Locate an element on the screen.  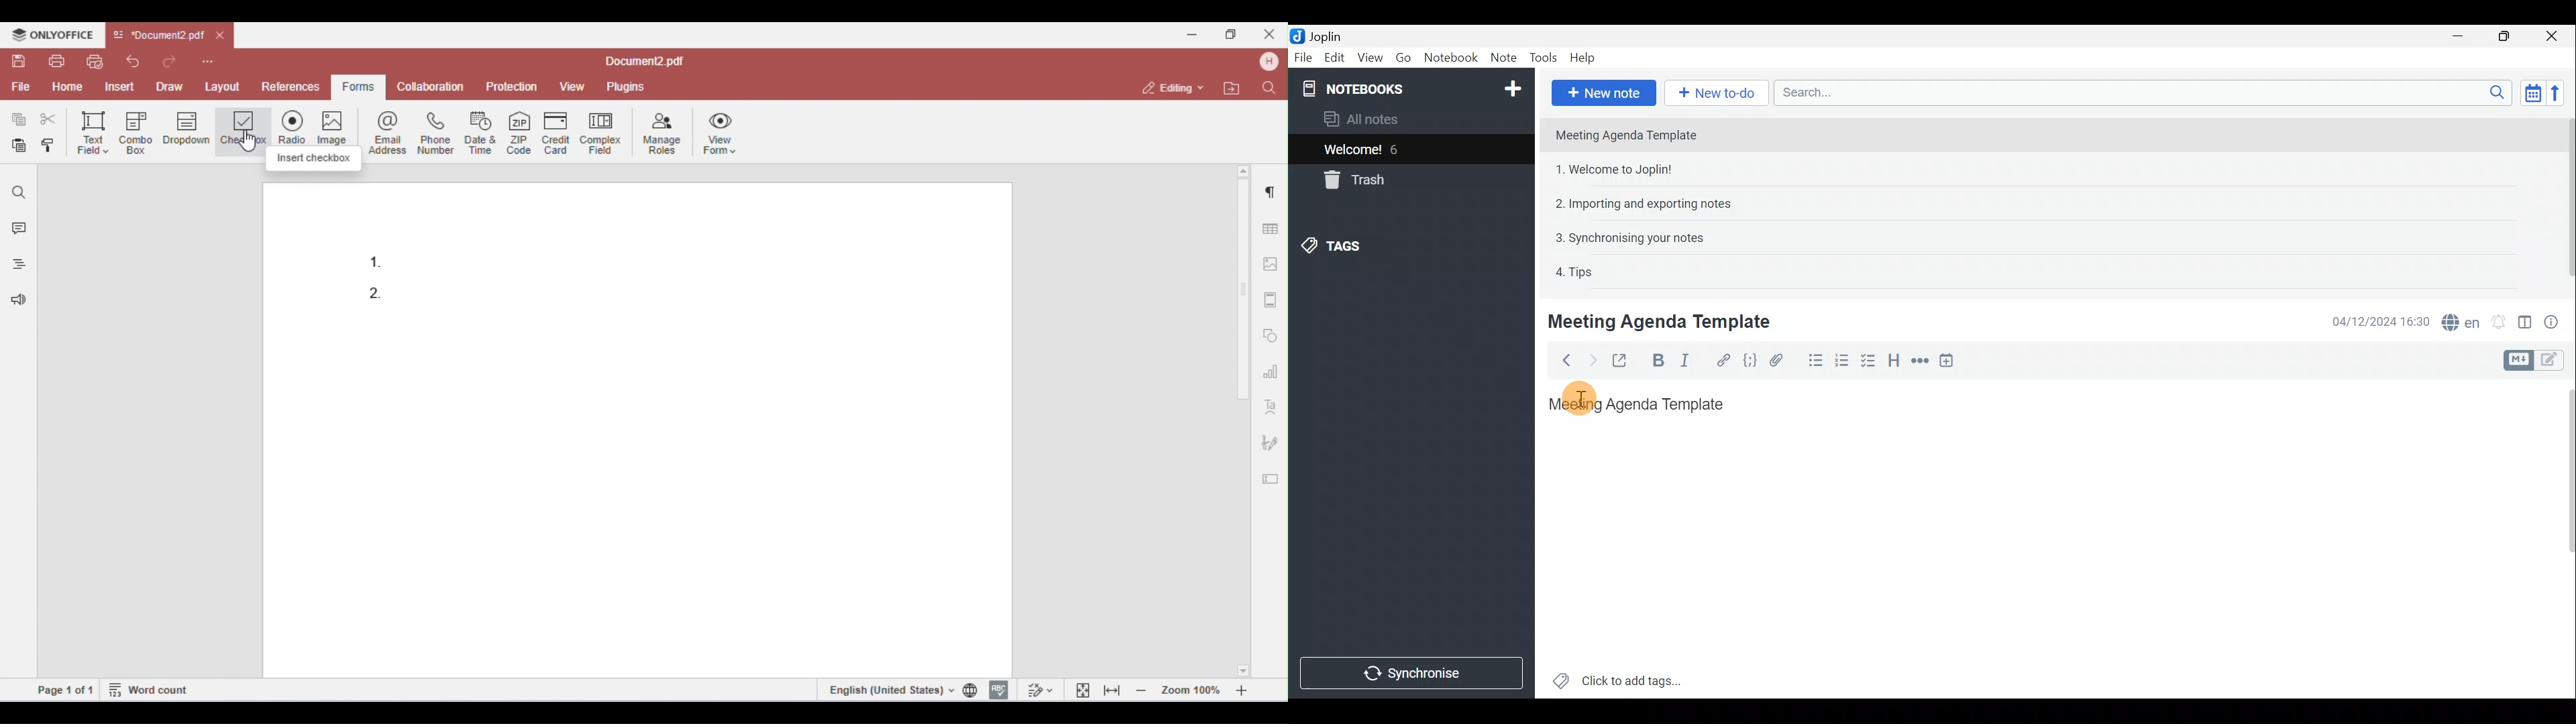
Maximise is located at coordinates (2505, 38).